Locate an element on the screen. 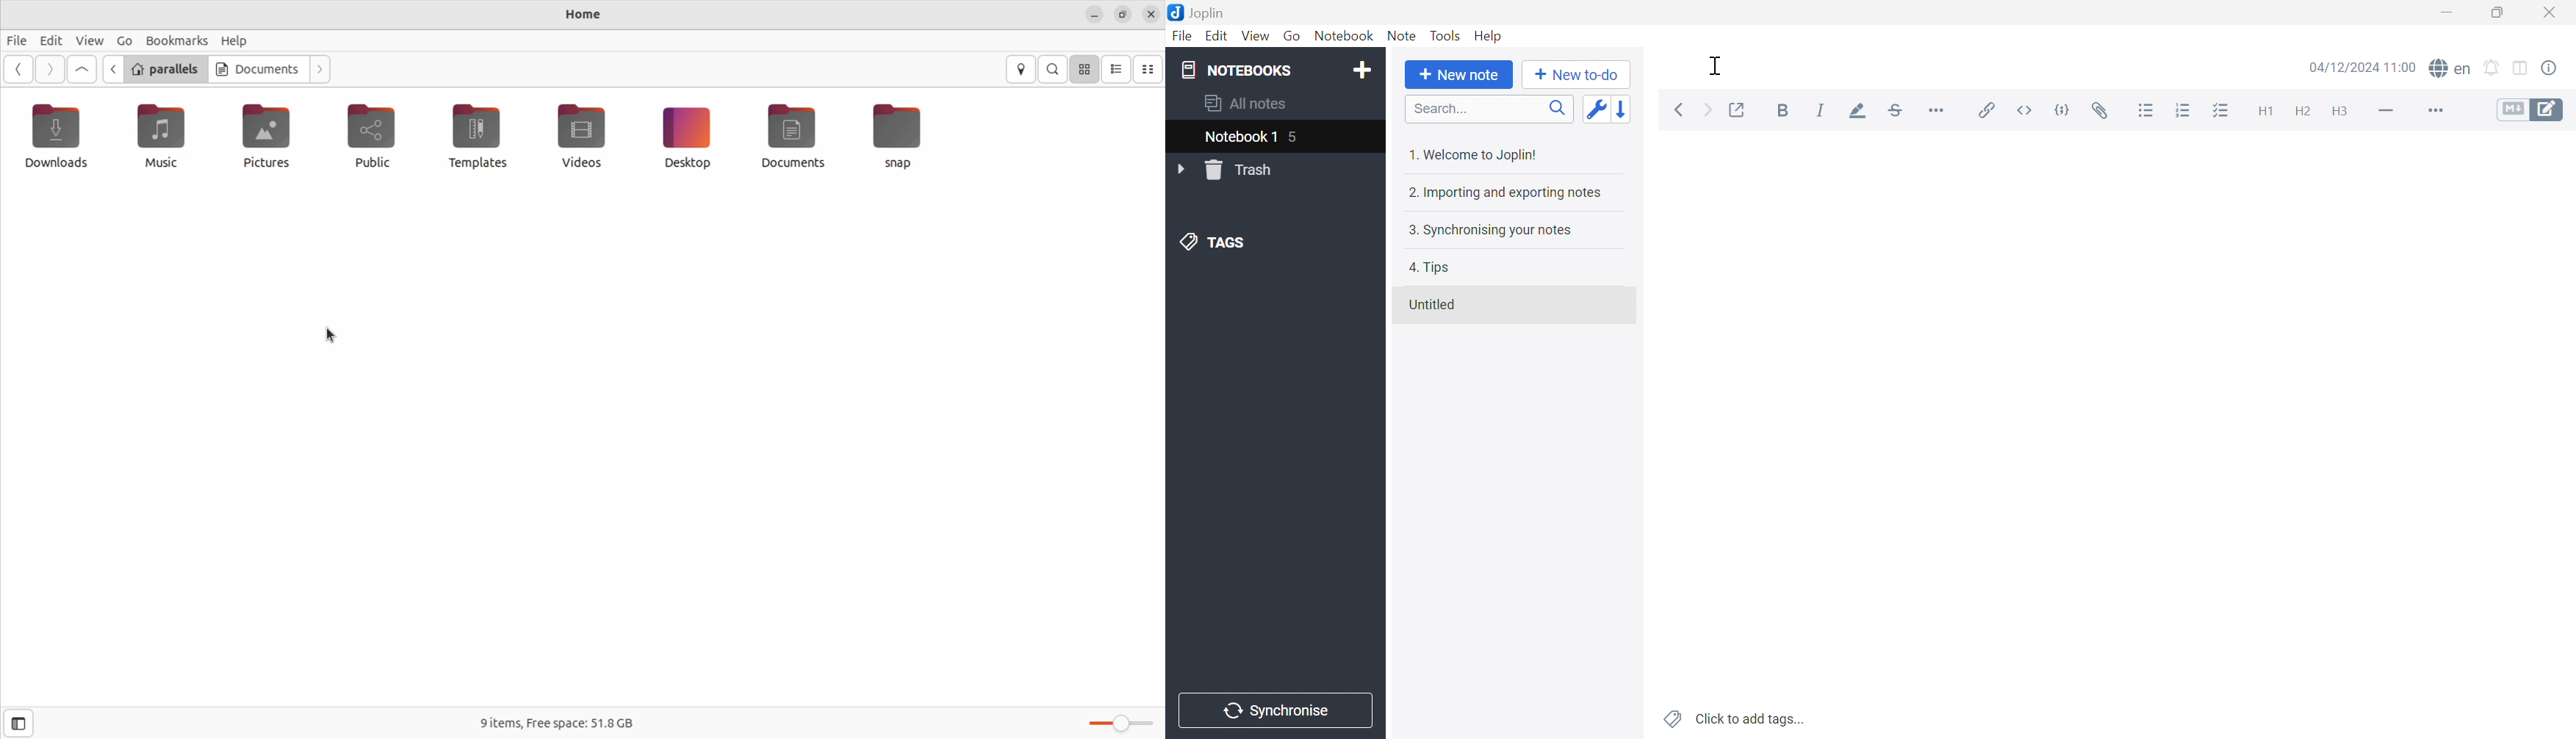 The height and width of the screenshot is (756, 2576). Notebook is located at coordinates (1347, 38).